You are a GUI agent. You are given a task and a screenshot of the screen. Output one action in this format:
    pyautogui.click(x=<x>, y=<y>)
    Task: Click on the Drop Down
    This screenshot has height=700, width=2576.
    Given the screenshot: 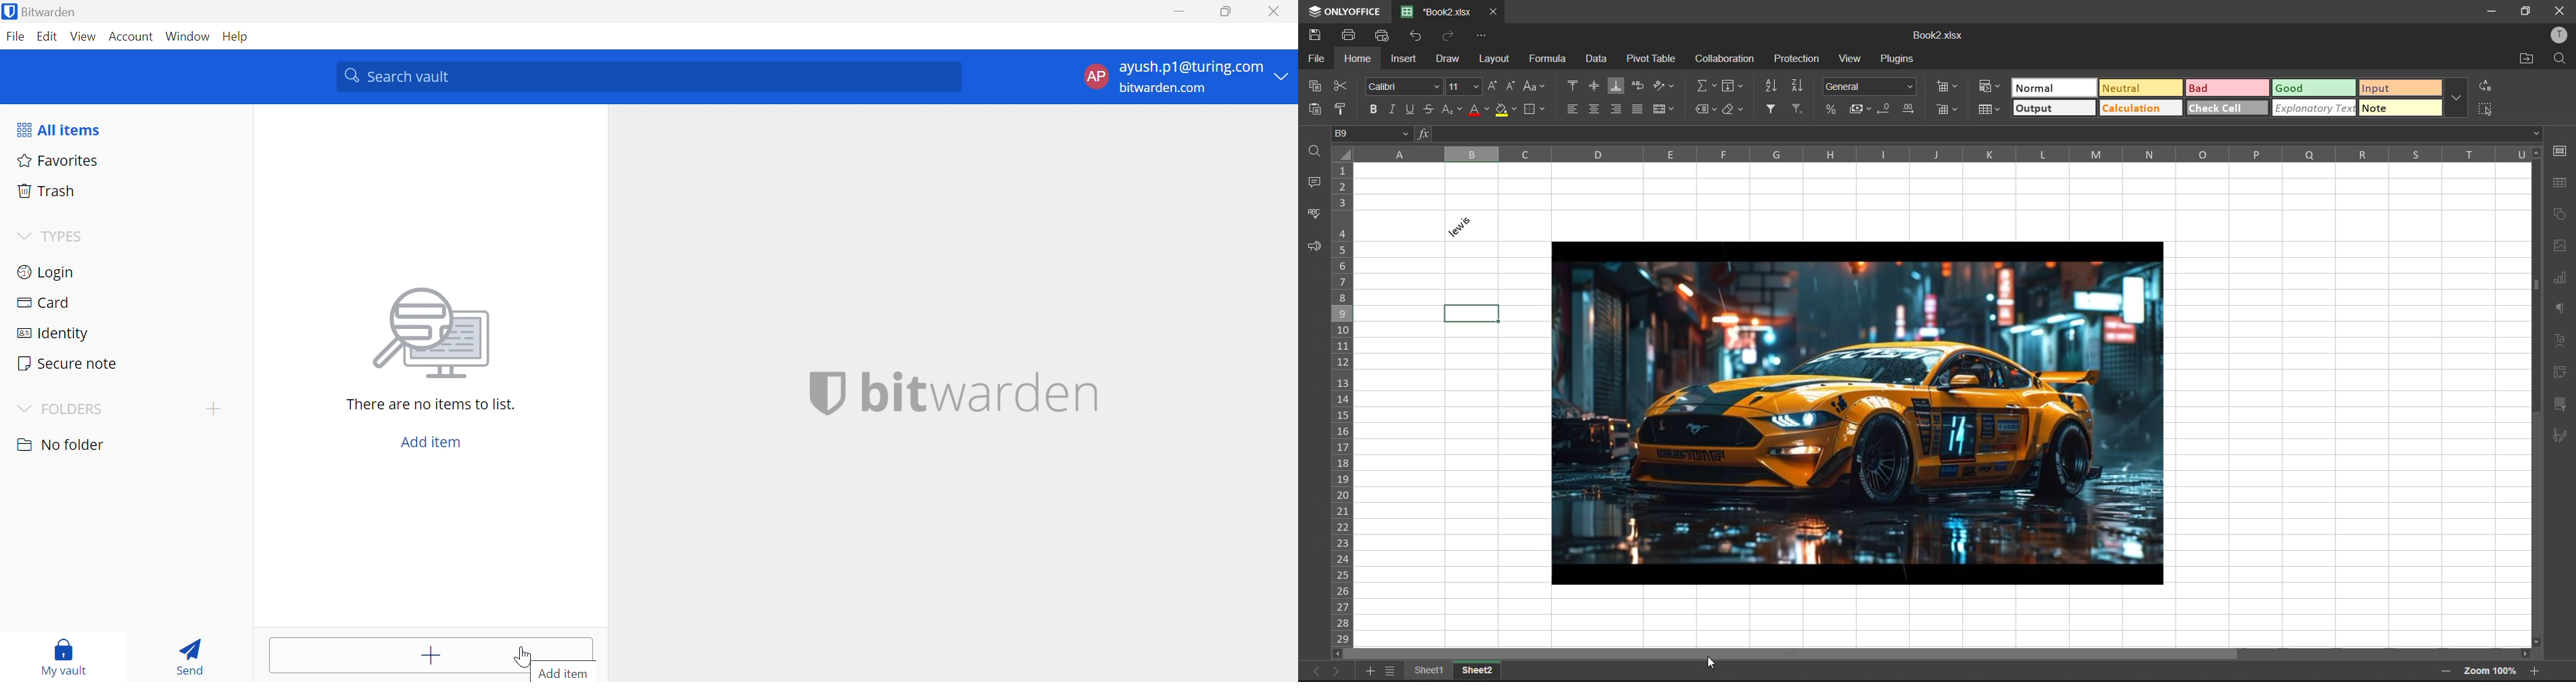 What is the action you would take?
    pyautogui.click(x=21, y=408)
    